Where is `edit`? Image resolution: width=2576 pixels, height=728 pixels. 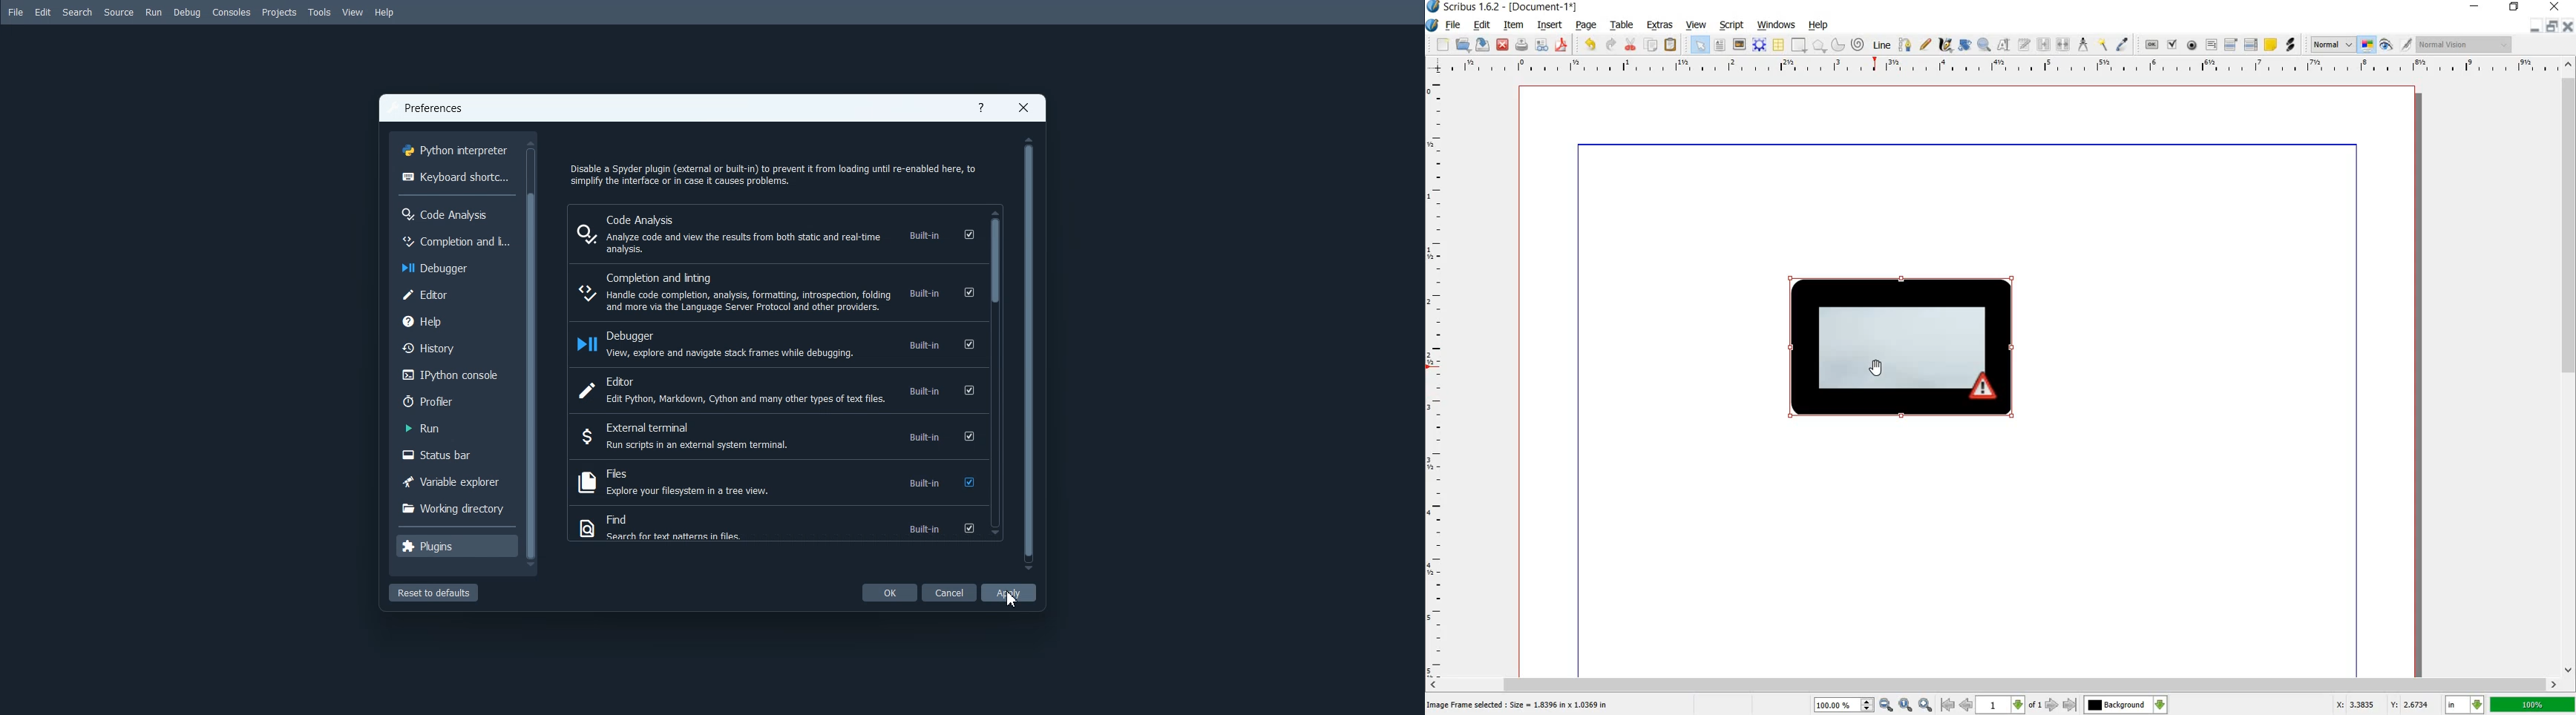
edit is located at coordinates (1481, 25).